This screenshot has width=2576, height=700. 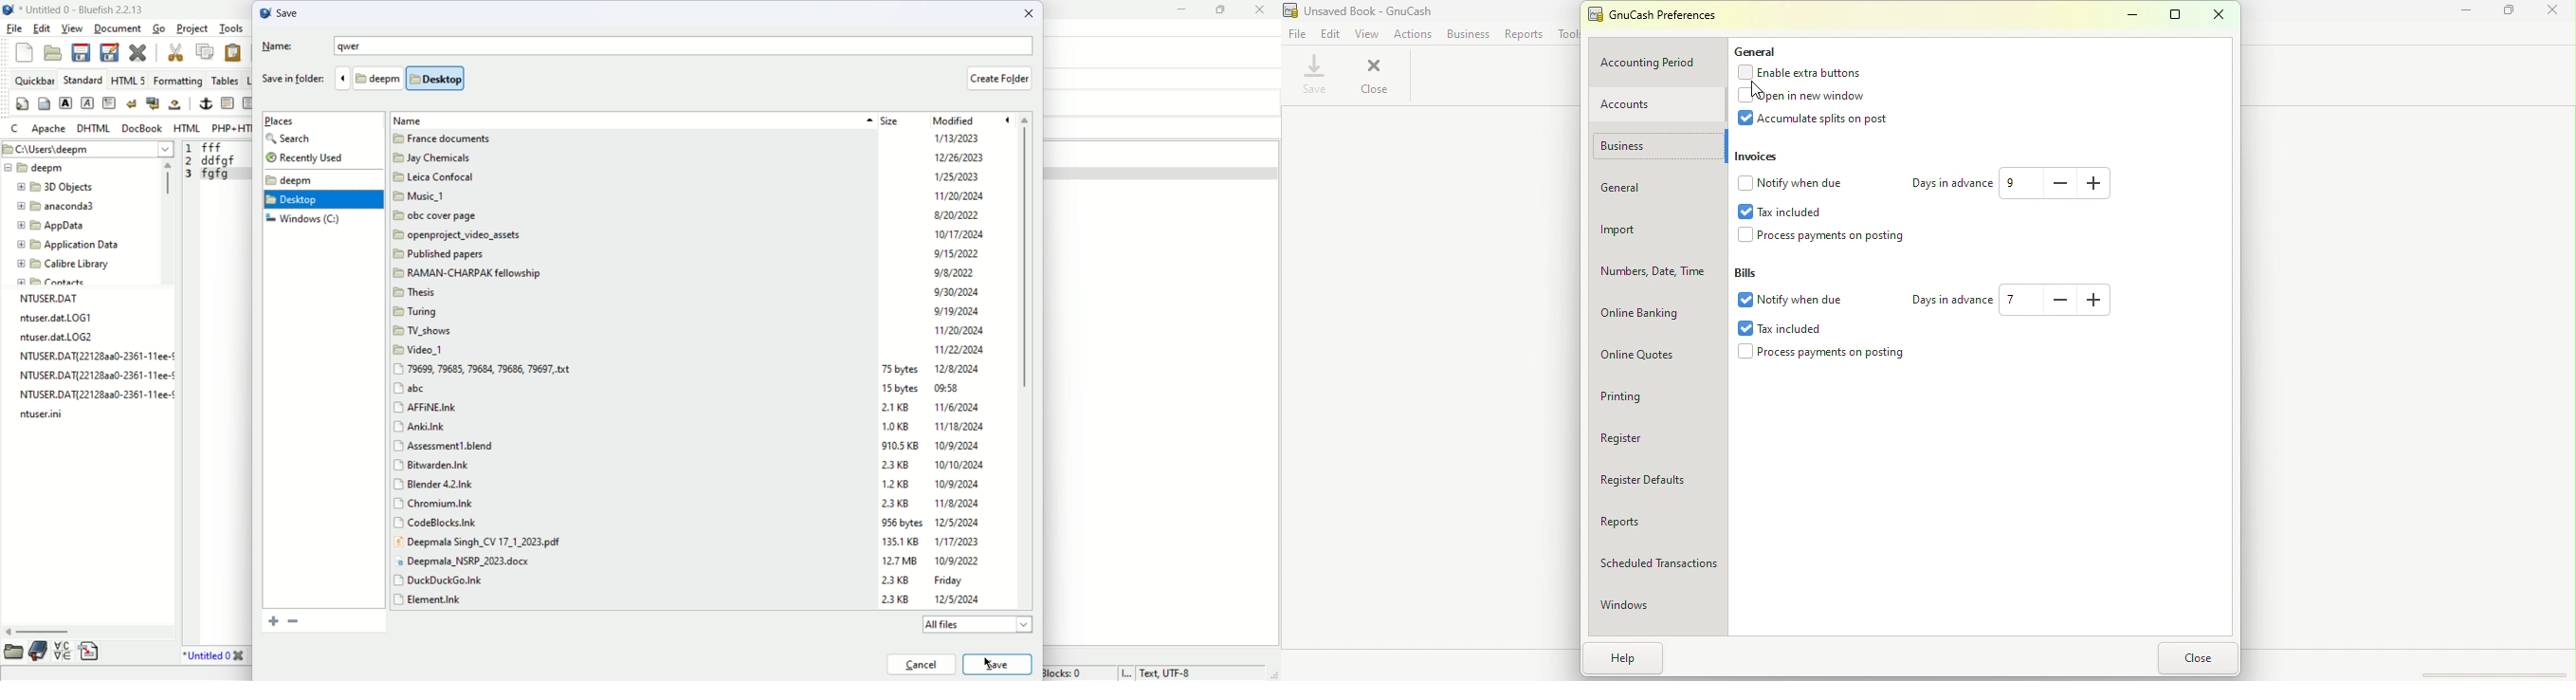 I want to click on bookmark, so click(x=294, y=622).